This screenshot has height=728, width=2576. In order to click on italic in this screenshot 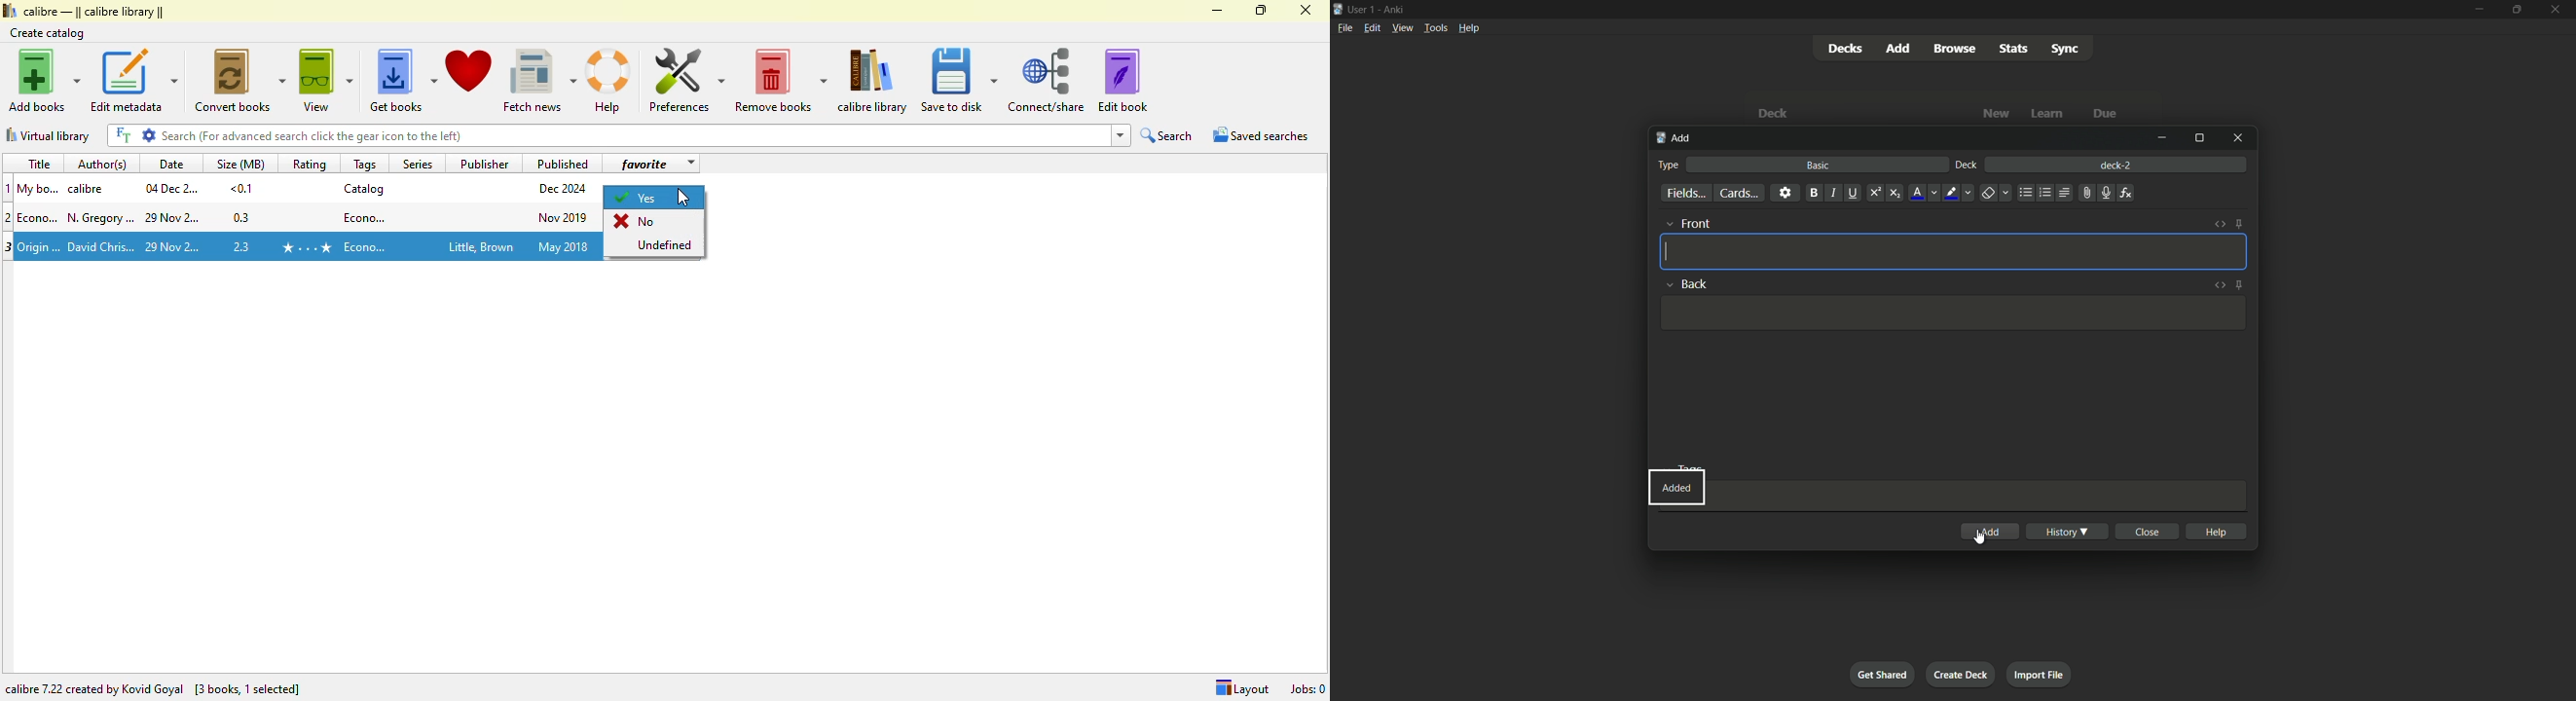, I will do `click(1832, 193)`.